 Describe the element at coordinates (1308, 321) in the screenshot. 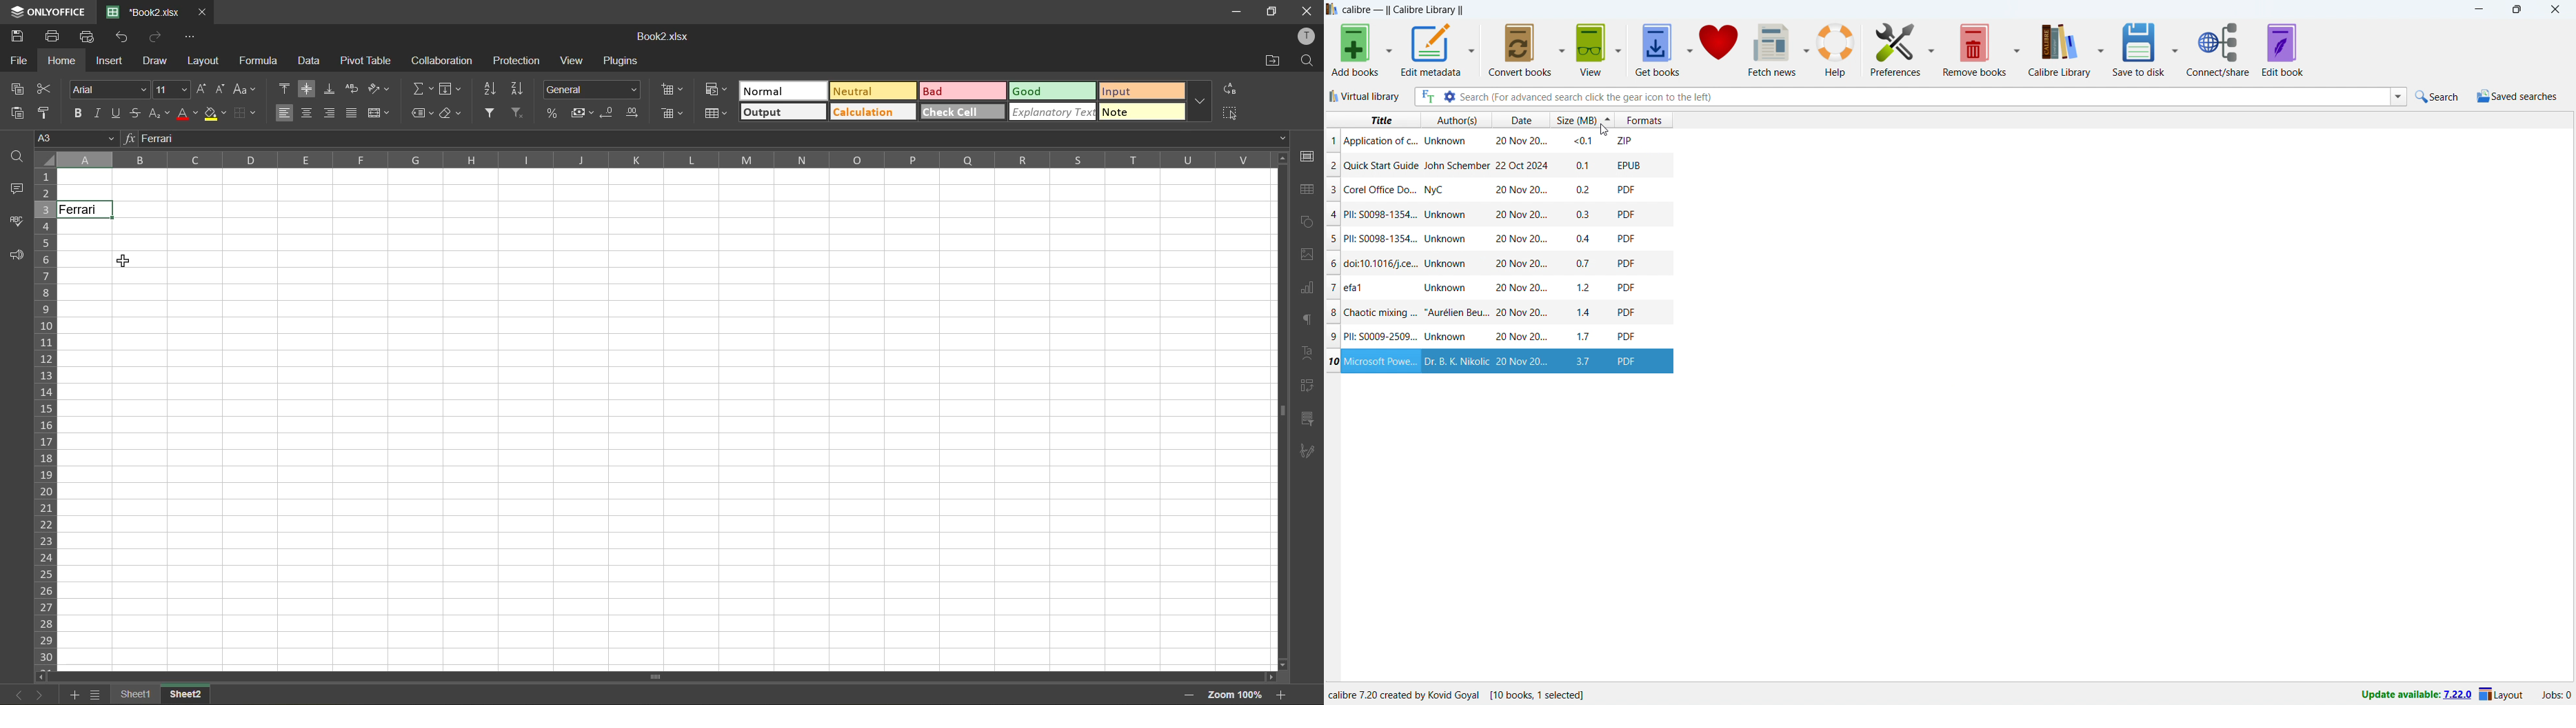

I see `paragraph` at that location.